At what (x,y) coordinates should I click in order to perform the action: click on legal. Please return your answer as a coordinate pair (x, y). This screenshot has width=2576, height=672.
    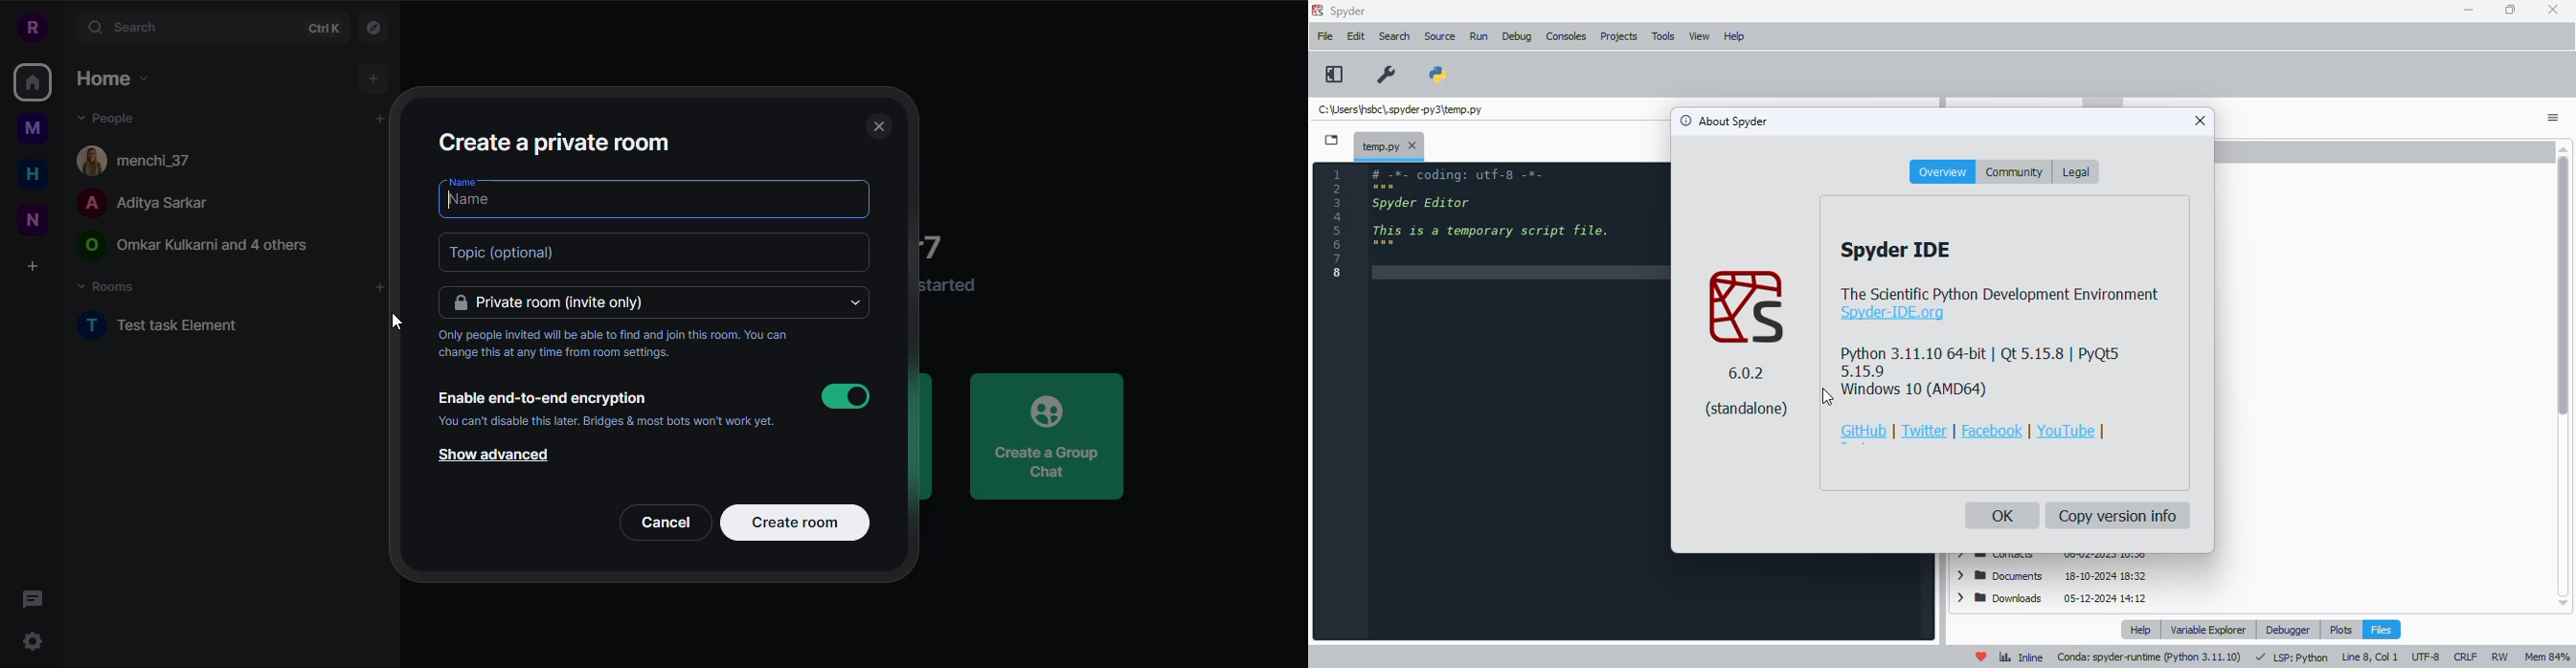
    Looking at the image, I should click on (2075, 172).